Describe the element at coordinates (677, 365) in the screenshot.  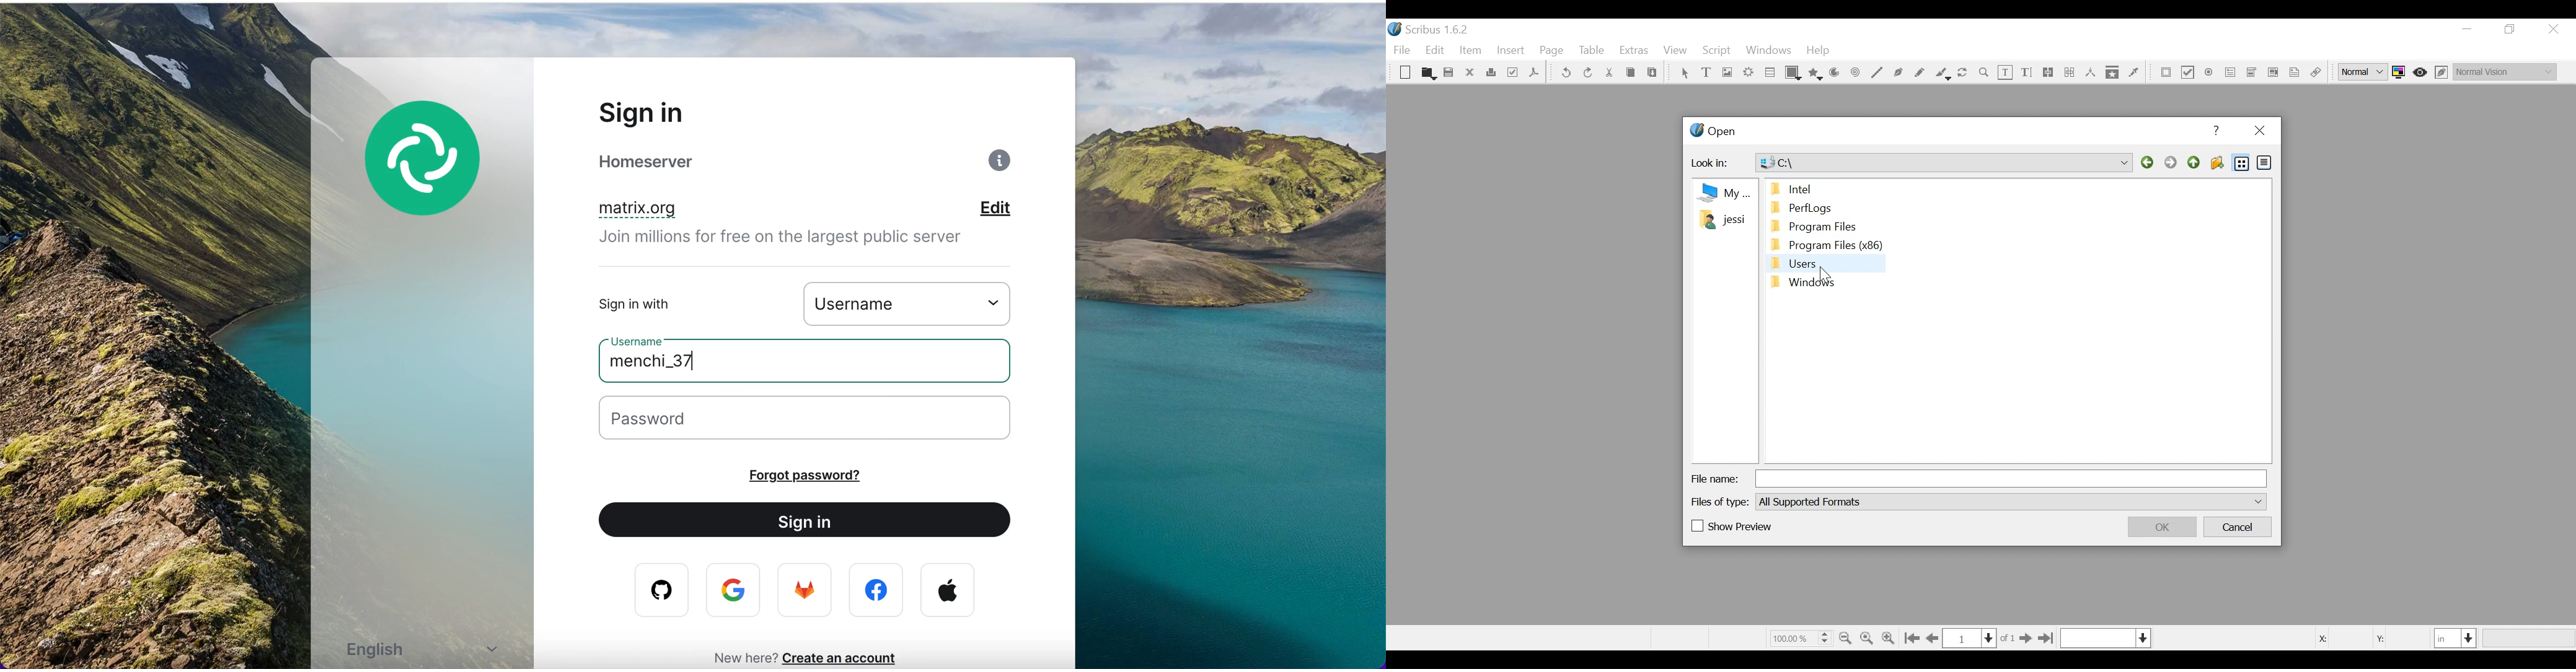
I see `menchi_37` at that location.